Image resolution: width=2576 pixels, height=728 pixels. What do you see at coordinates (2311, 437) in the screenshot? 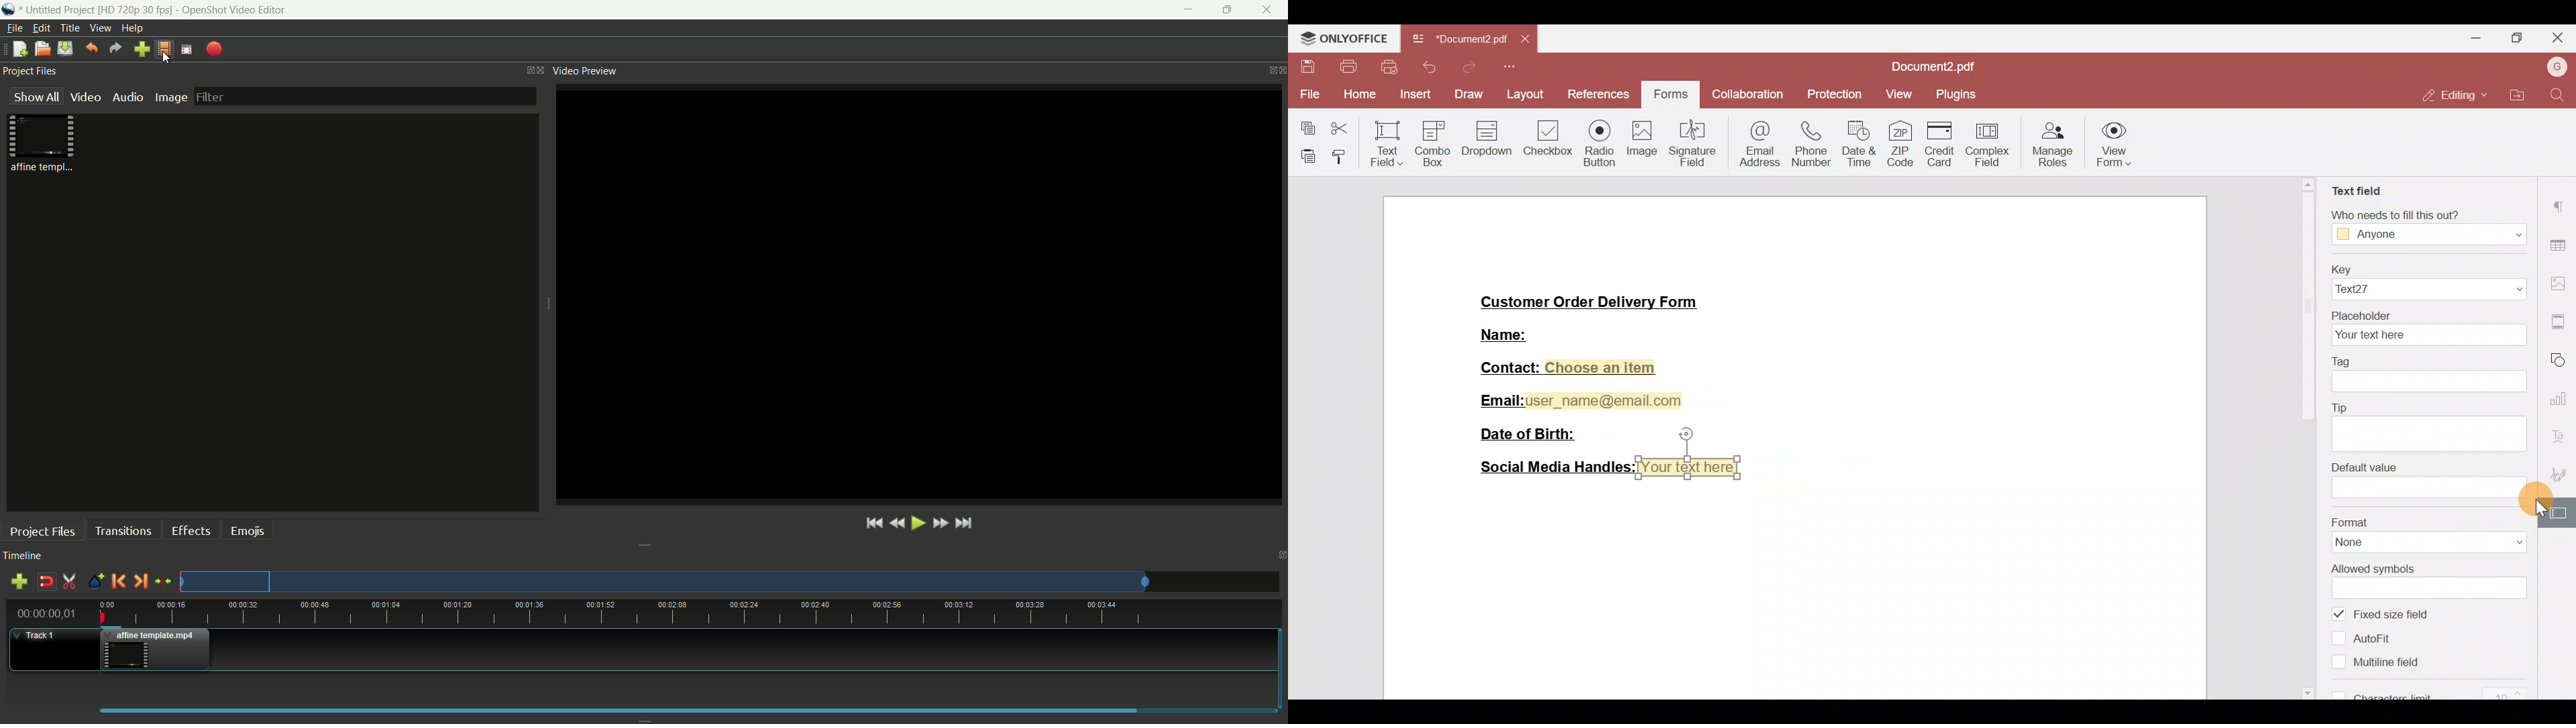
I see `Scroll bar` at bounding box center [2311, 437].